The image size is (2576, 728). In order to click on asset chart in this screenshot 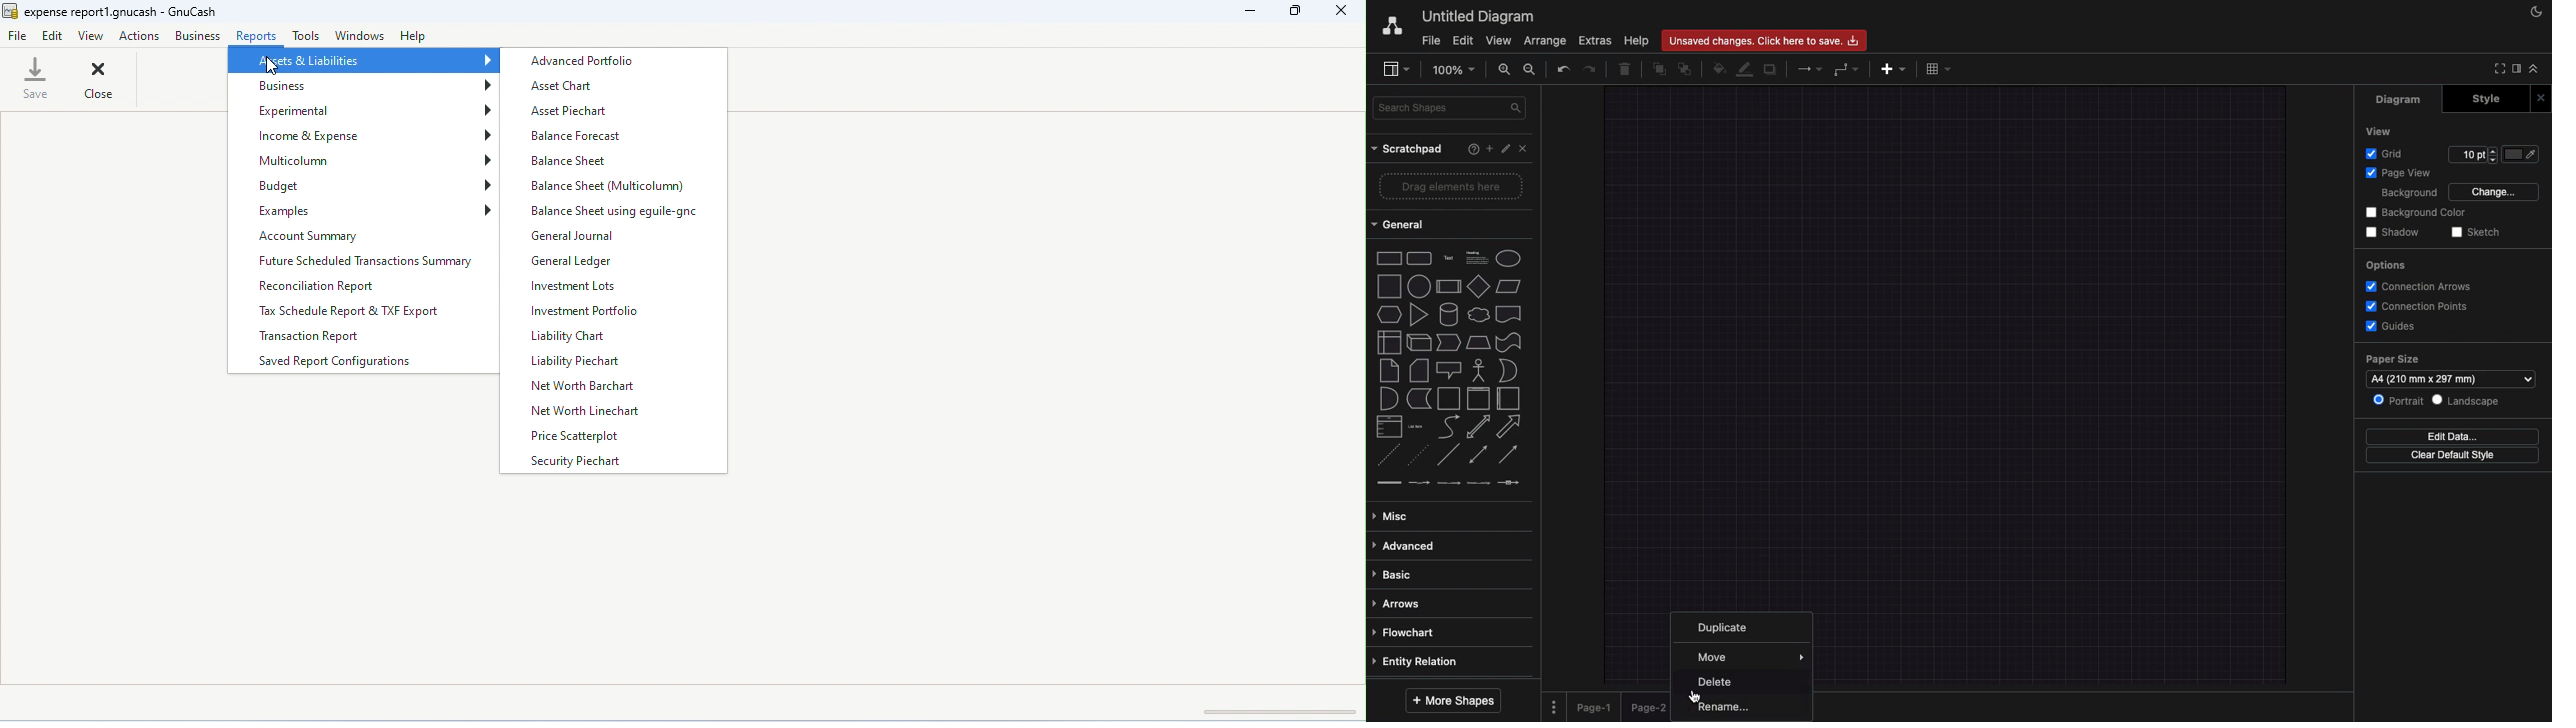, I will do `click(564, 87)`.